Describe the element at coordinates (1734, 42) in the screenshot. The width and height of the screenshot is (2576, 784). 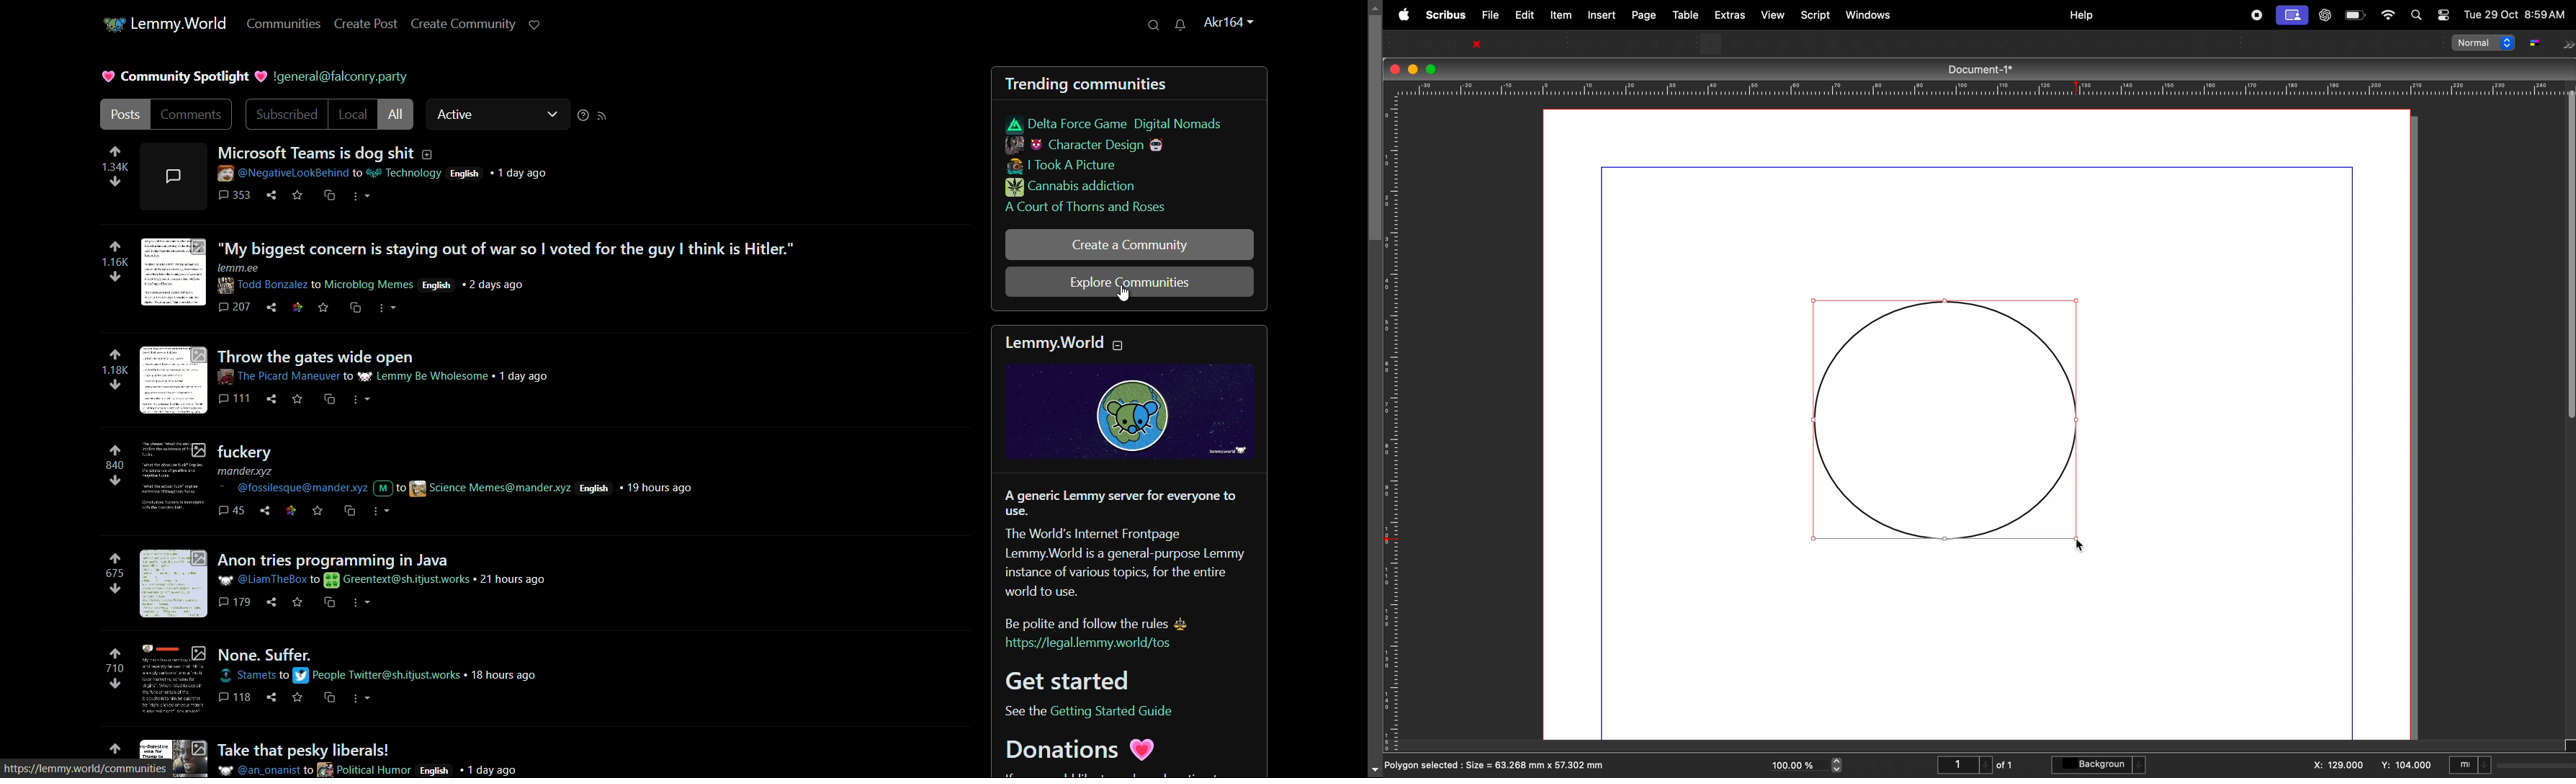
I see `Text frame` at that location.